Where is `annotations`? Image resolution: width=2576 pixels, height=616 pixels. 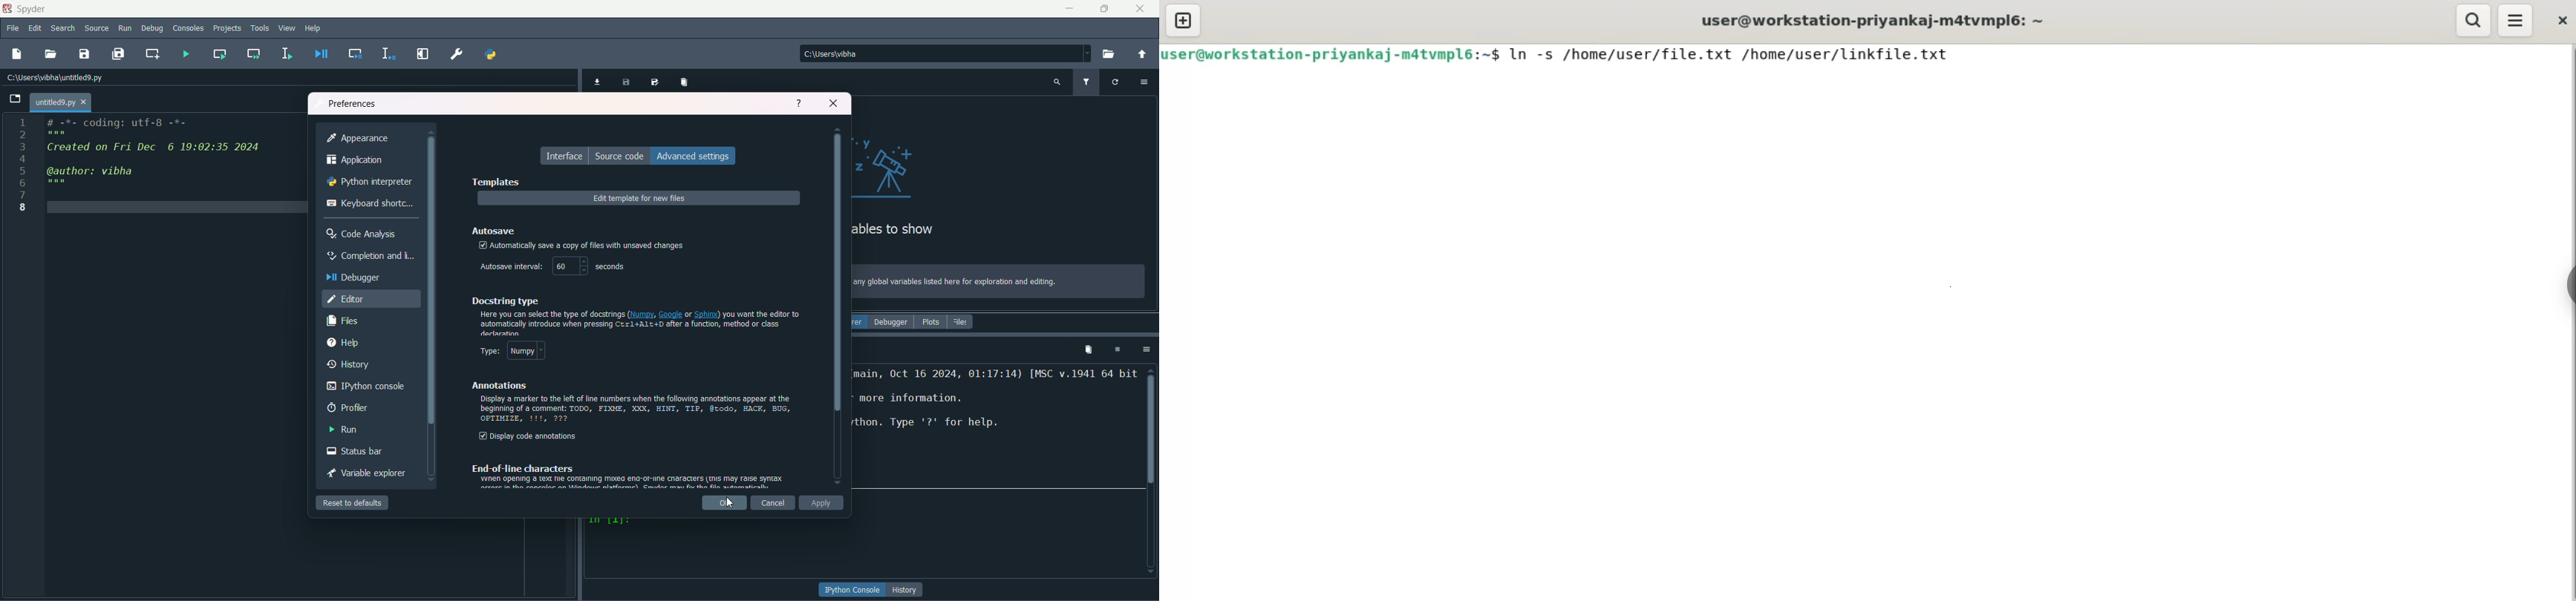
annotations is located at coordinates (496, 386).